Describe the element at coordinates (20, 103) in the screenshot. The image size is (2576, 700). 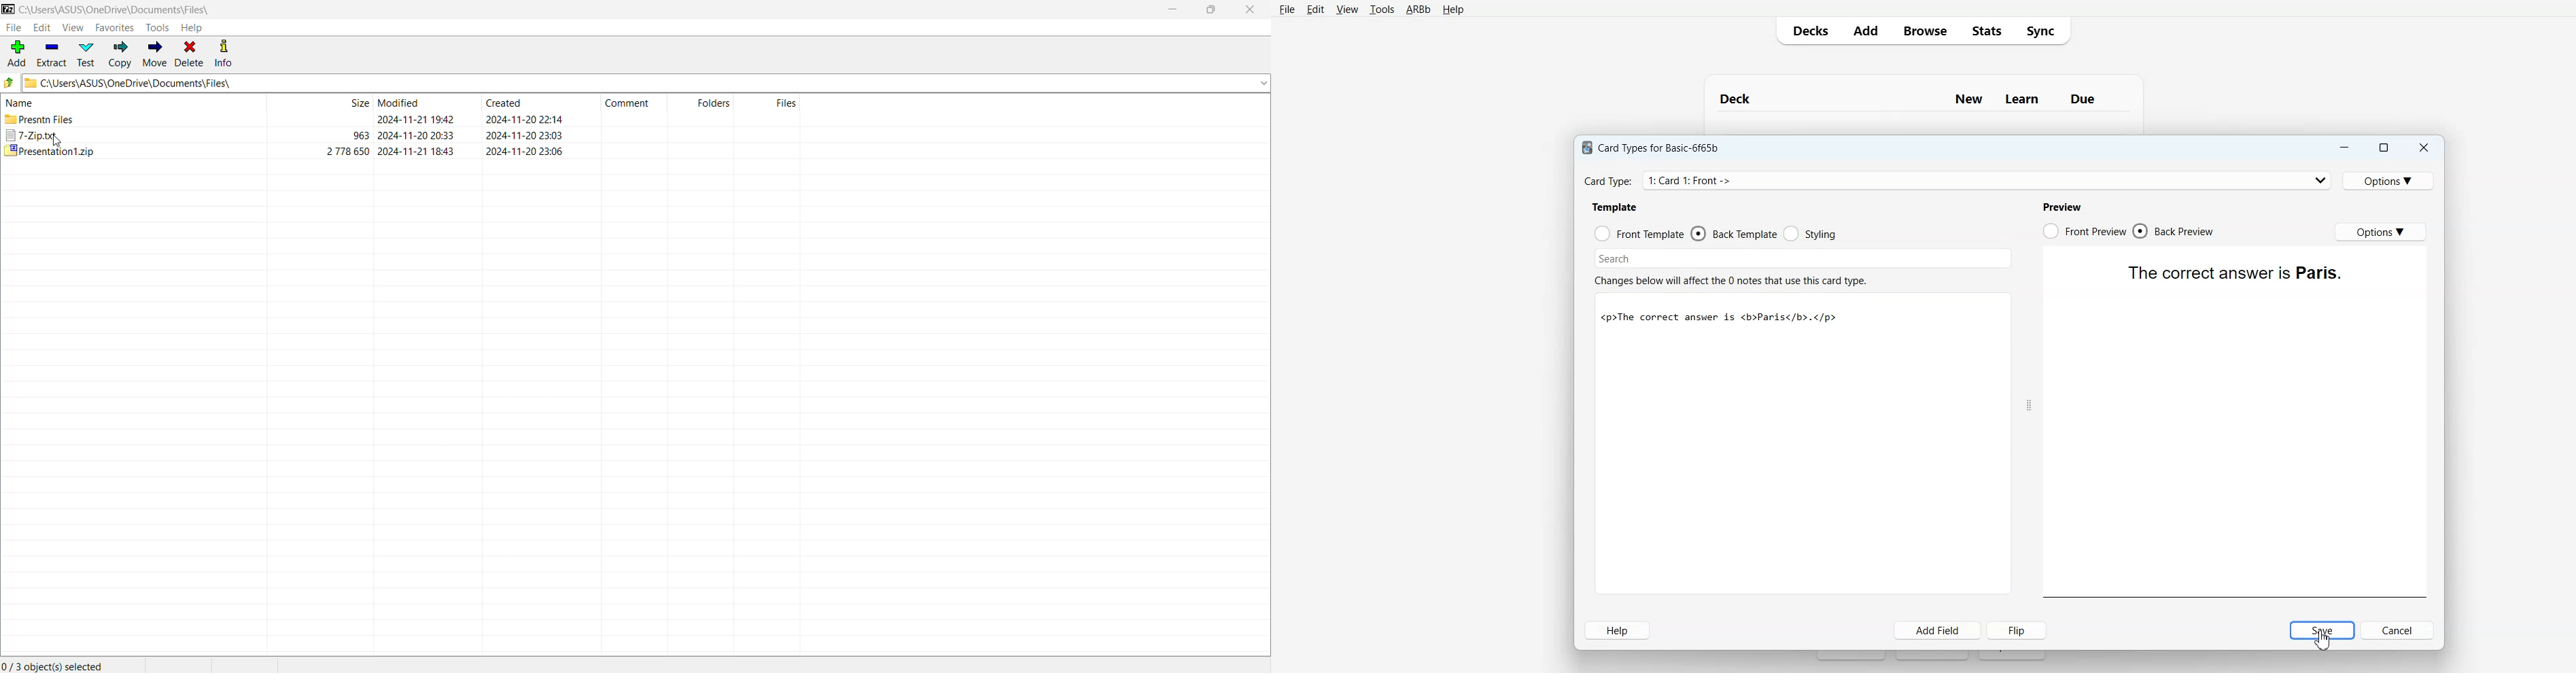
I see `name` at that location.